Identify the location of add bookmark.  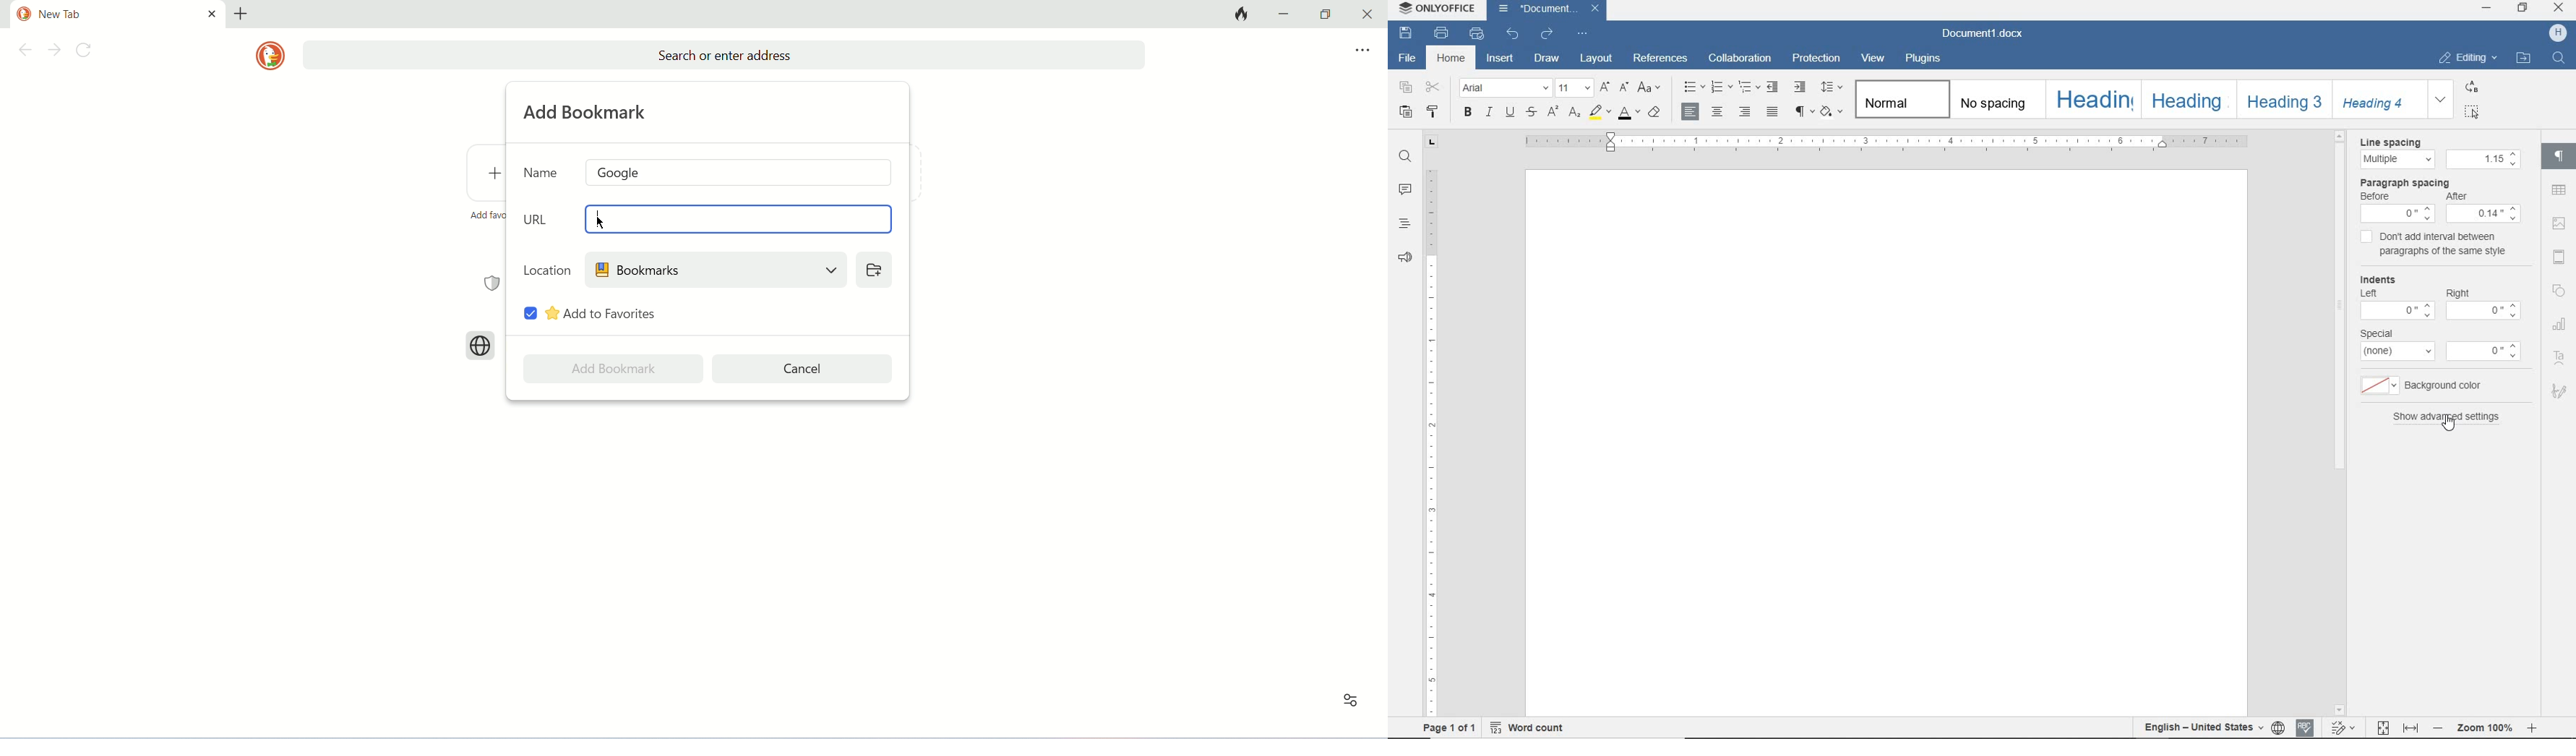
(613, 369).